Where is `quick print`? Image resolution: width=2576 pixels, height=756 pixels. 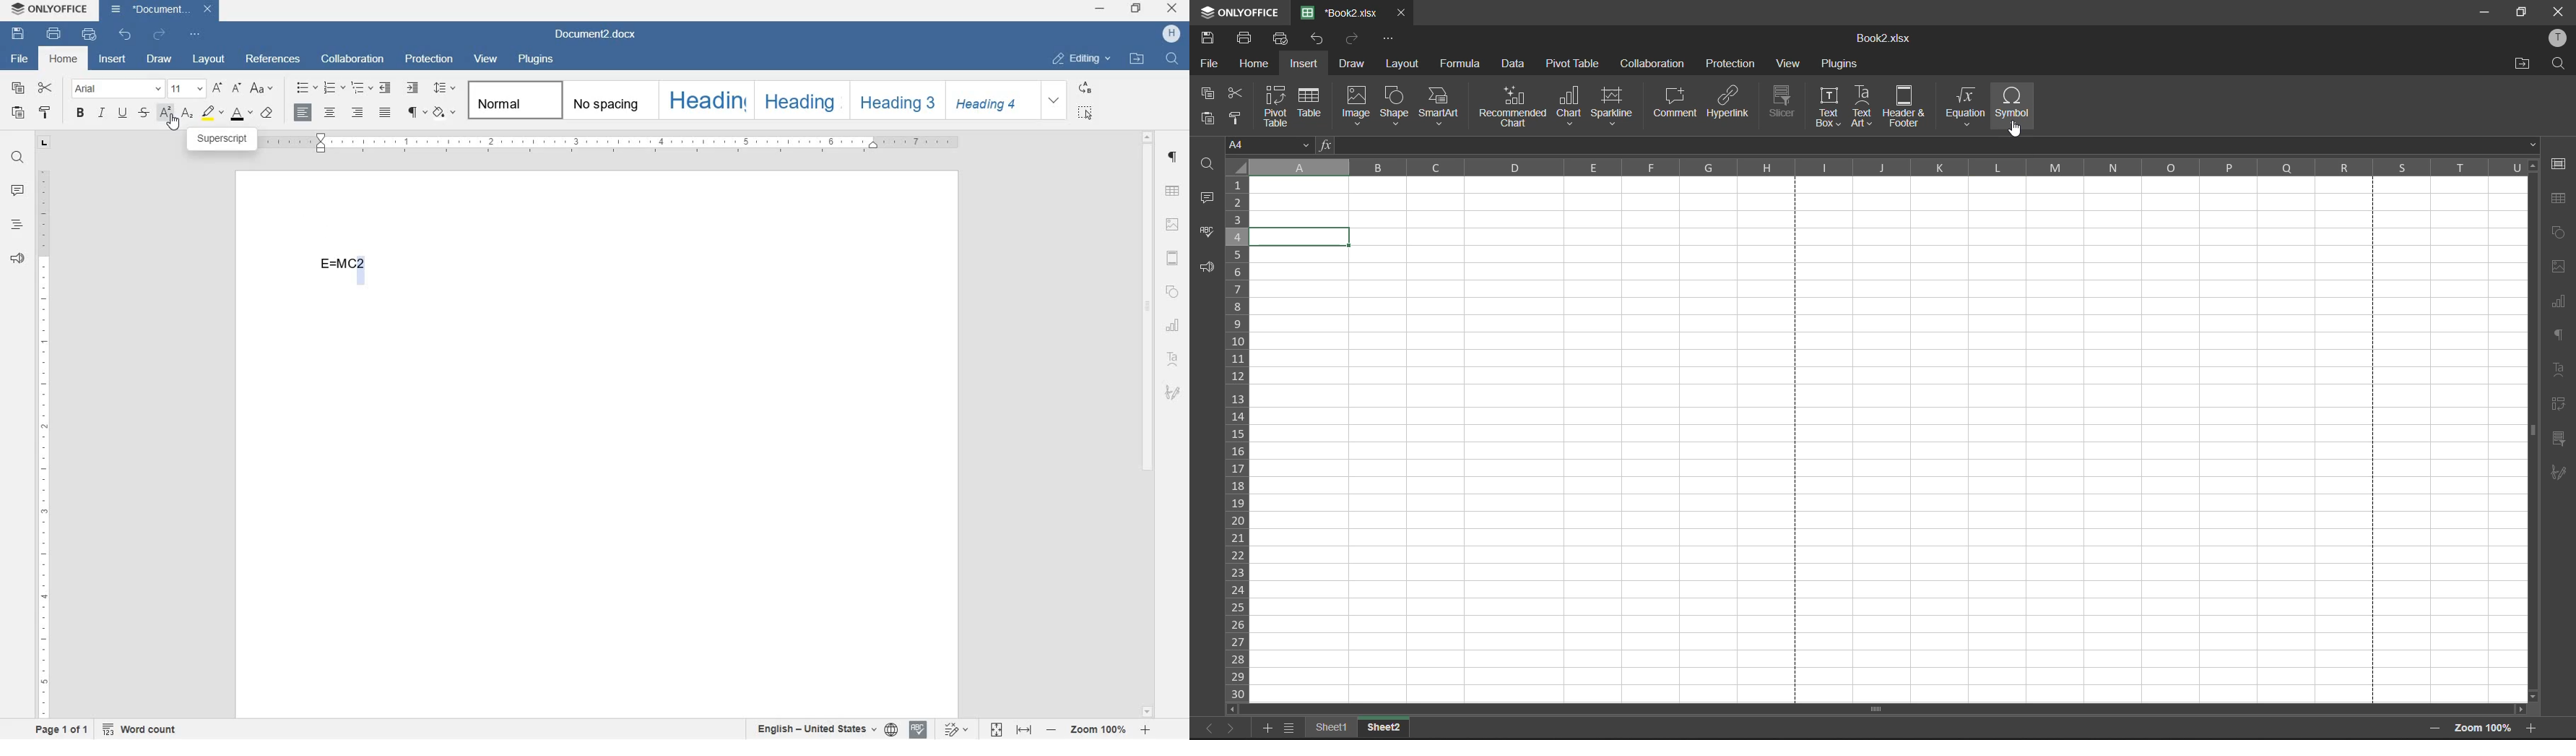
quick print is located at coordinates (89, 34).